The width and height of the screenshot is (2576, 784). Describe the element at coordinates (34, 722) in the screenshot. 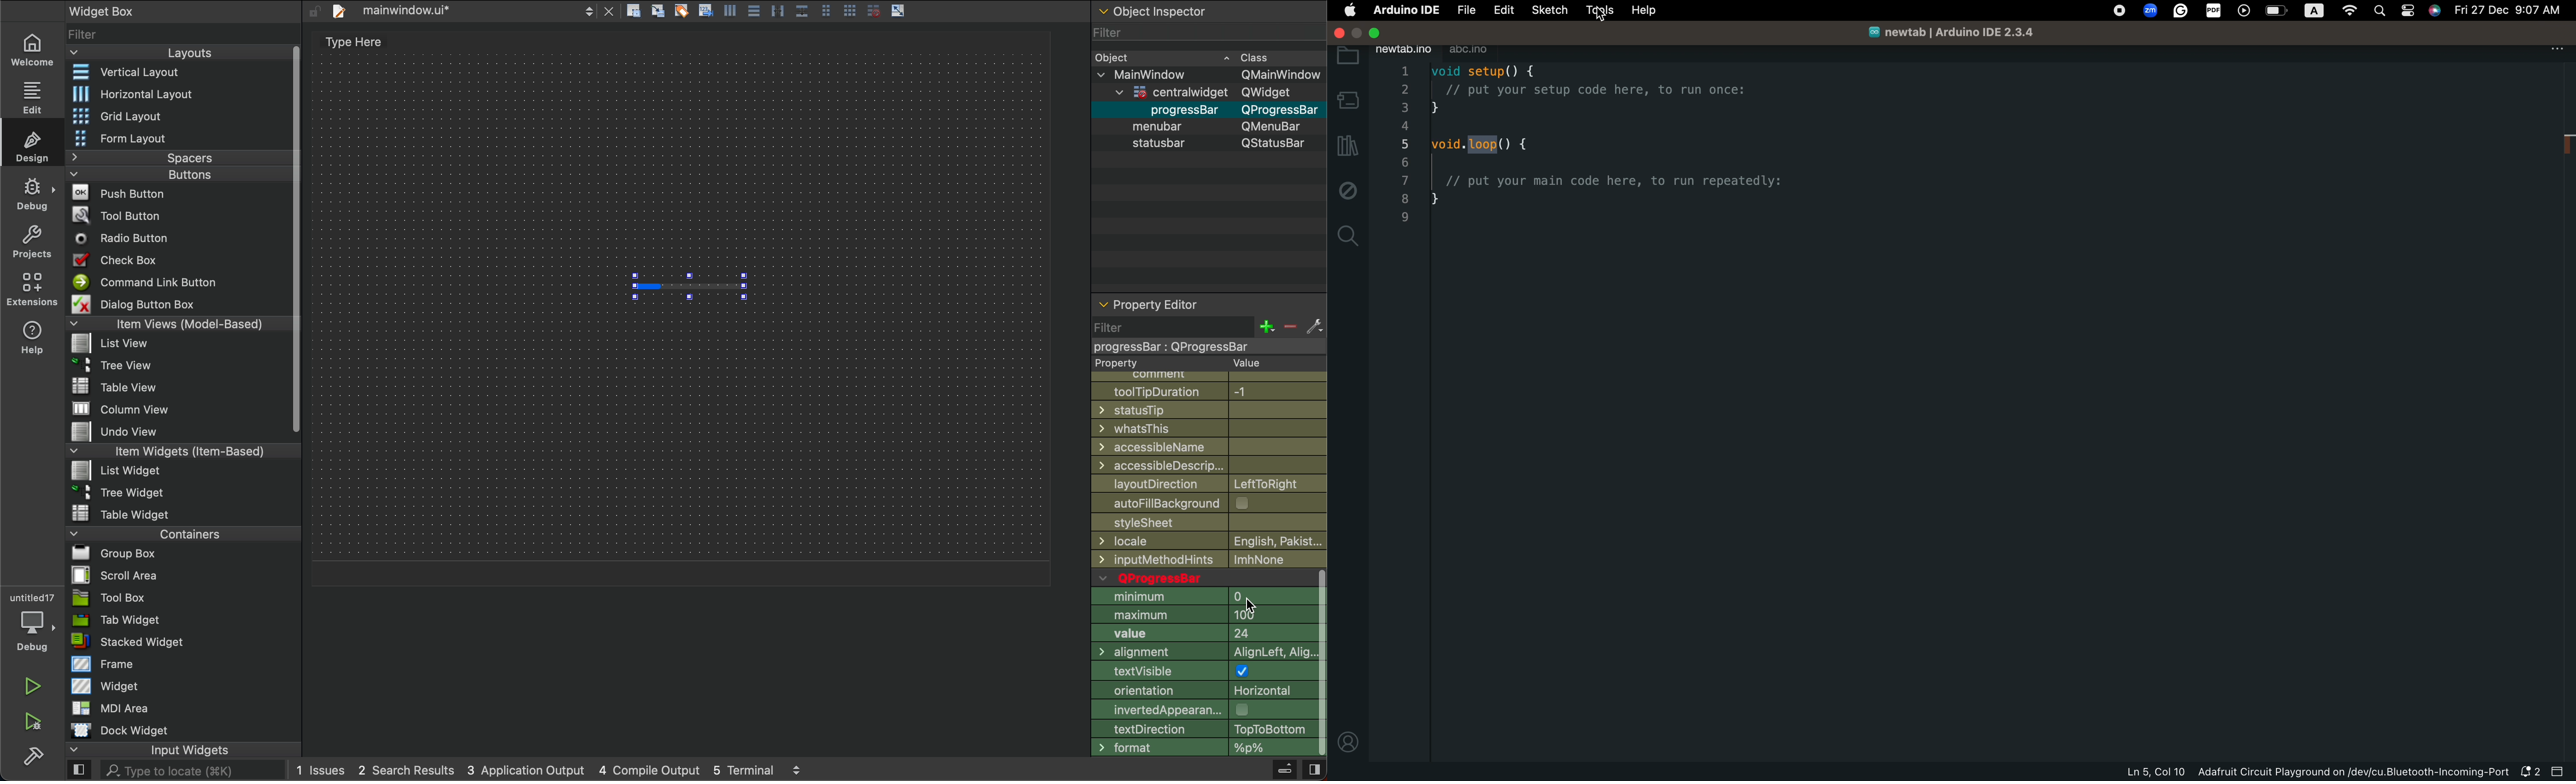

I see `run and debug` at that location.